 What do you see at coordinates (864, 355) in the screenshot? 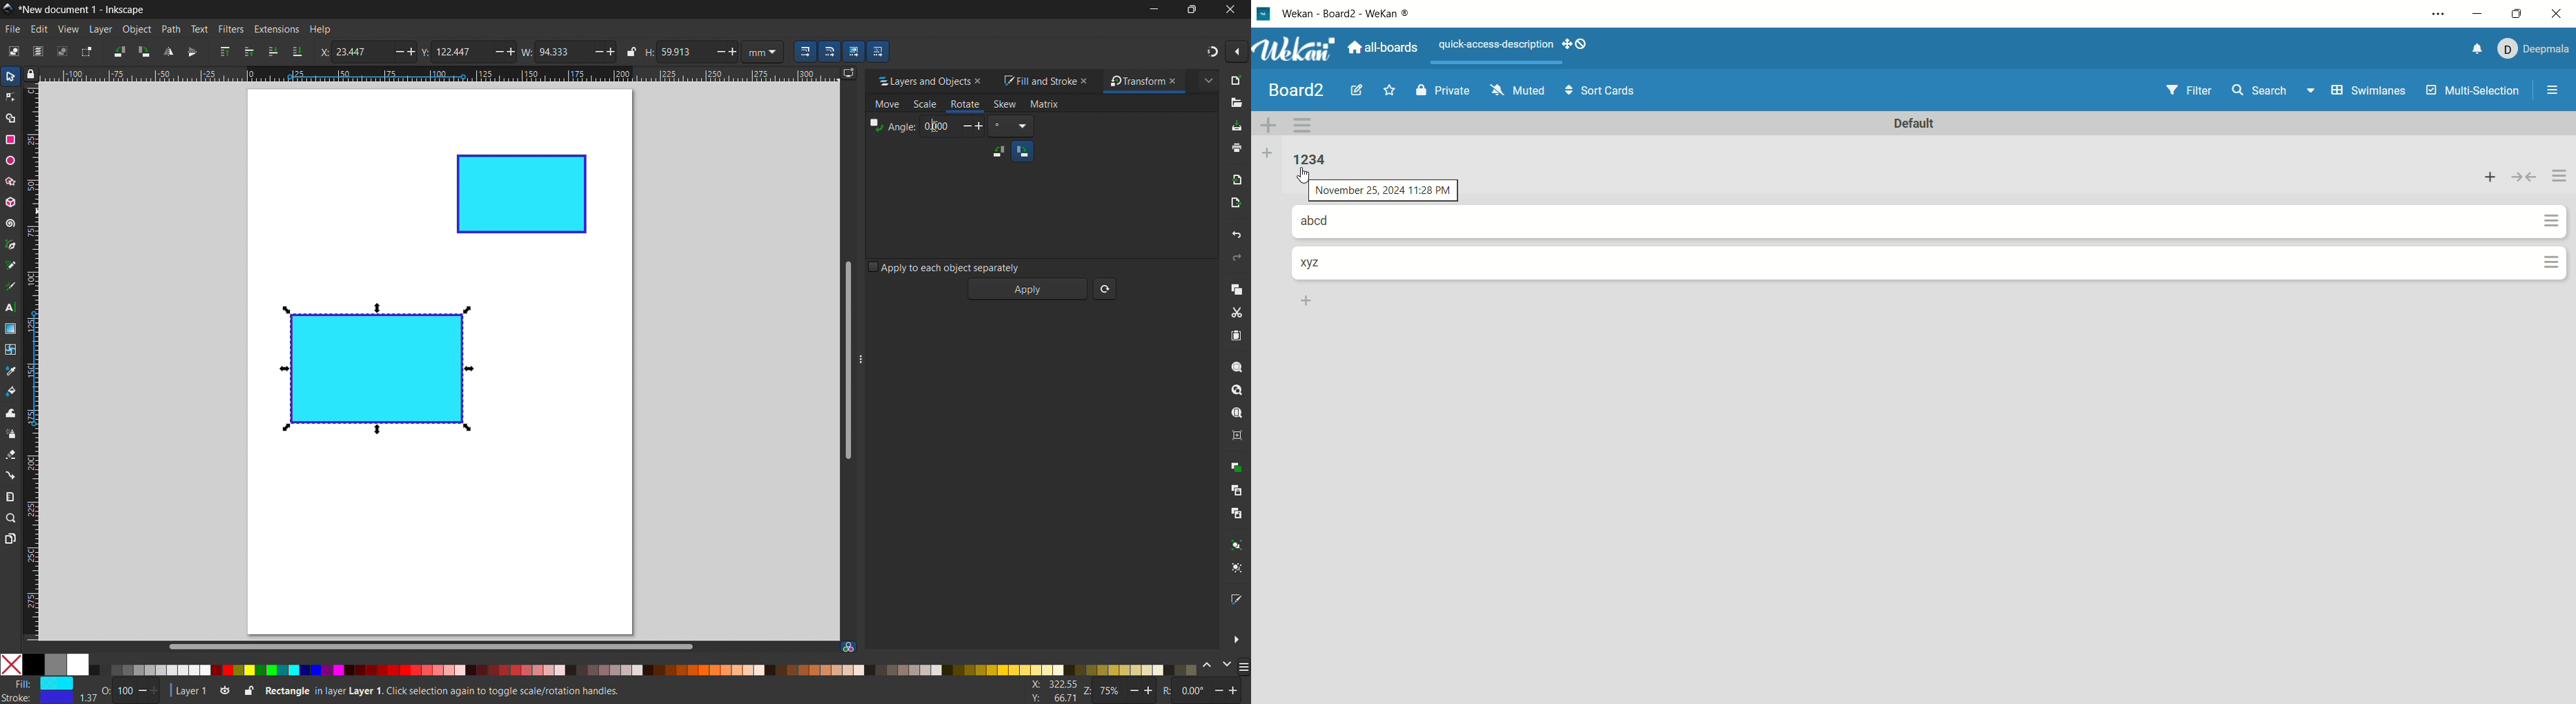
I see `resize` at bounding box center [864, 355].